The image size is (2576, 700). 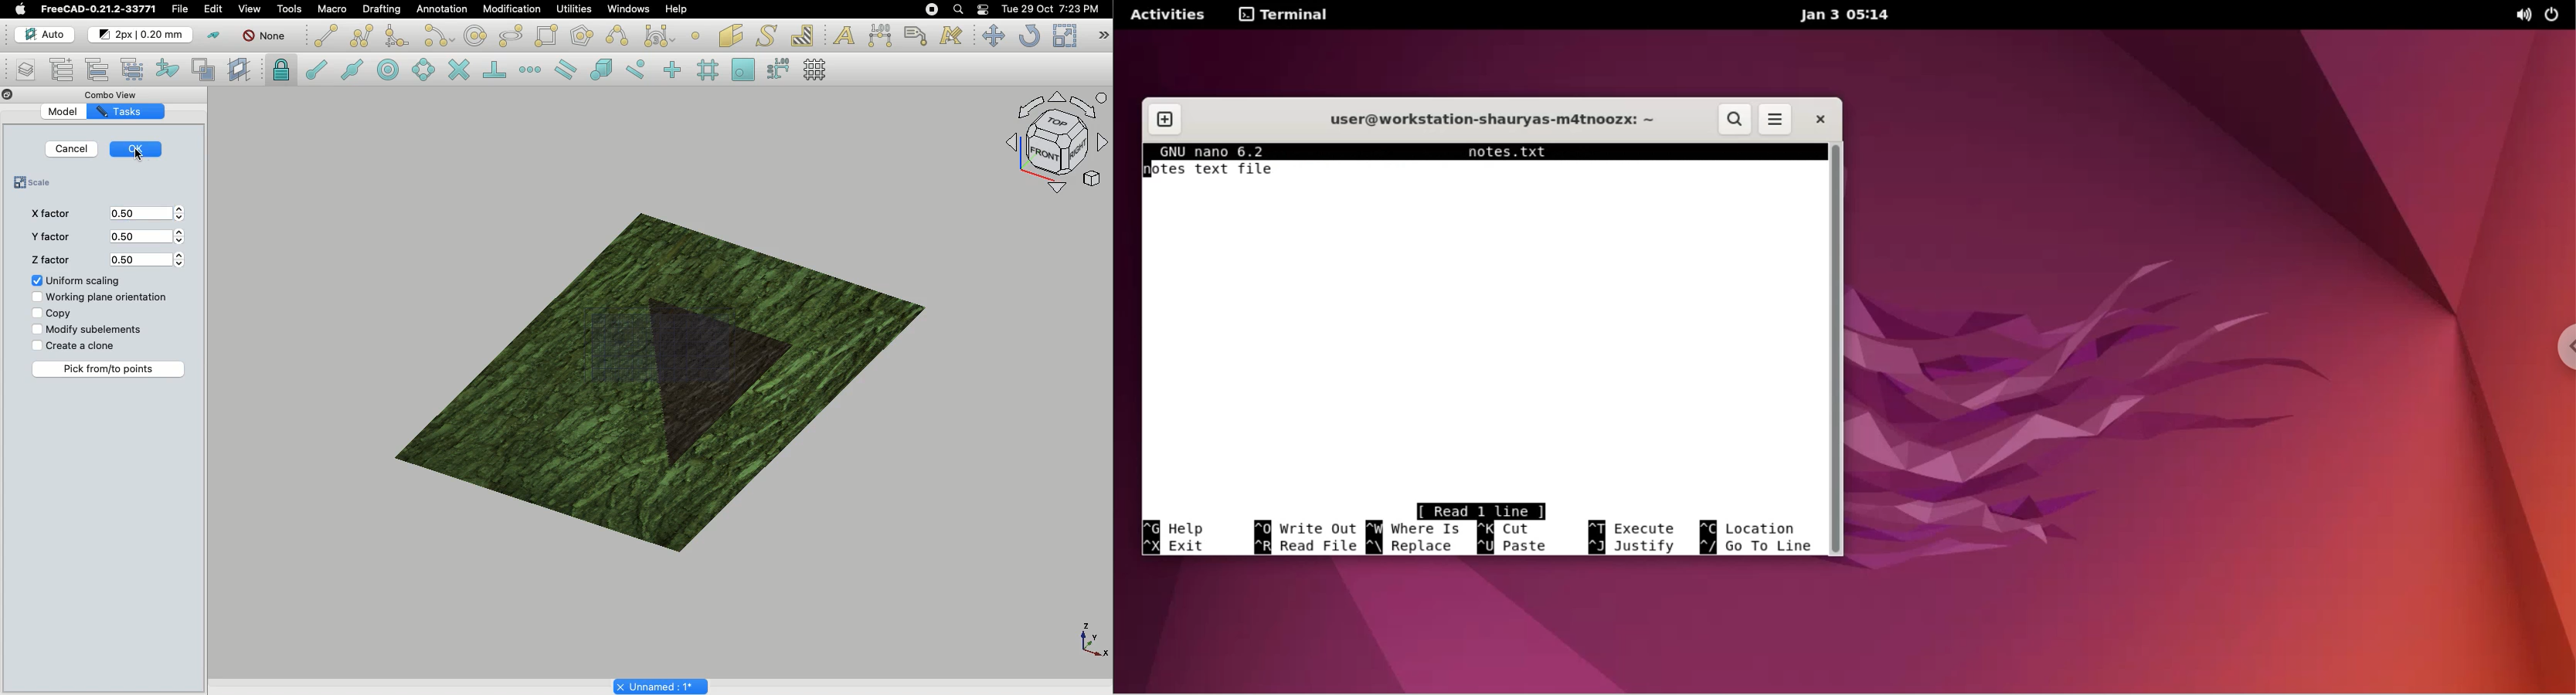 What do you see at coordinates (661, 686) in the screenshot?
I see `Project name` at bounding box center [661, 686].